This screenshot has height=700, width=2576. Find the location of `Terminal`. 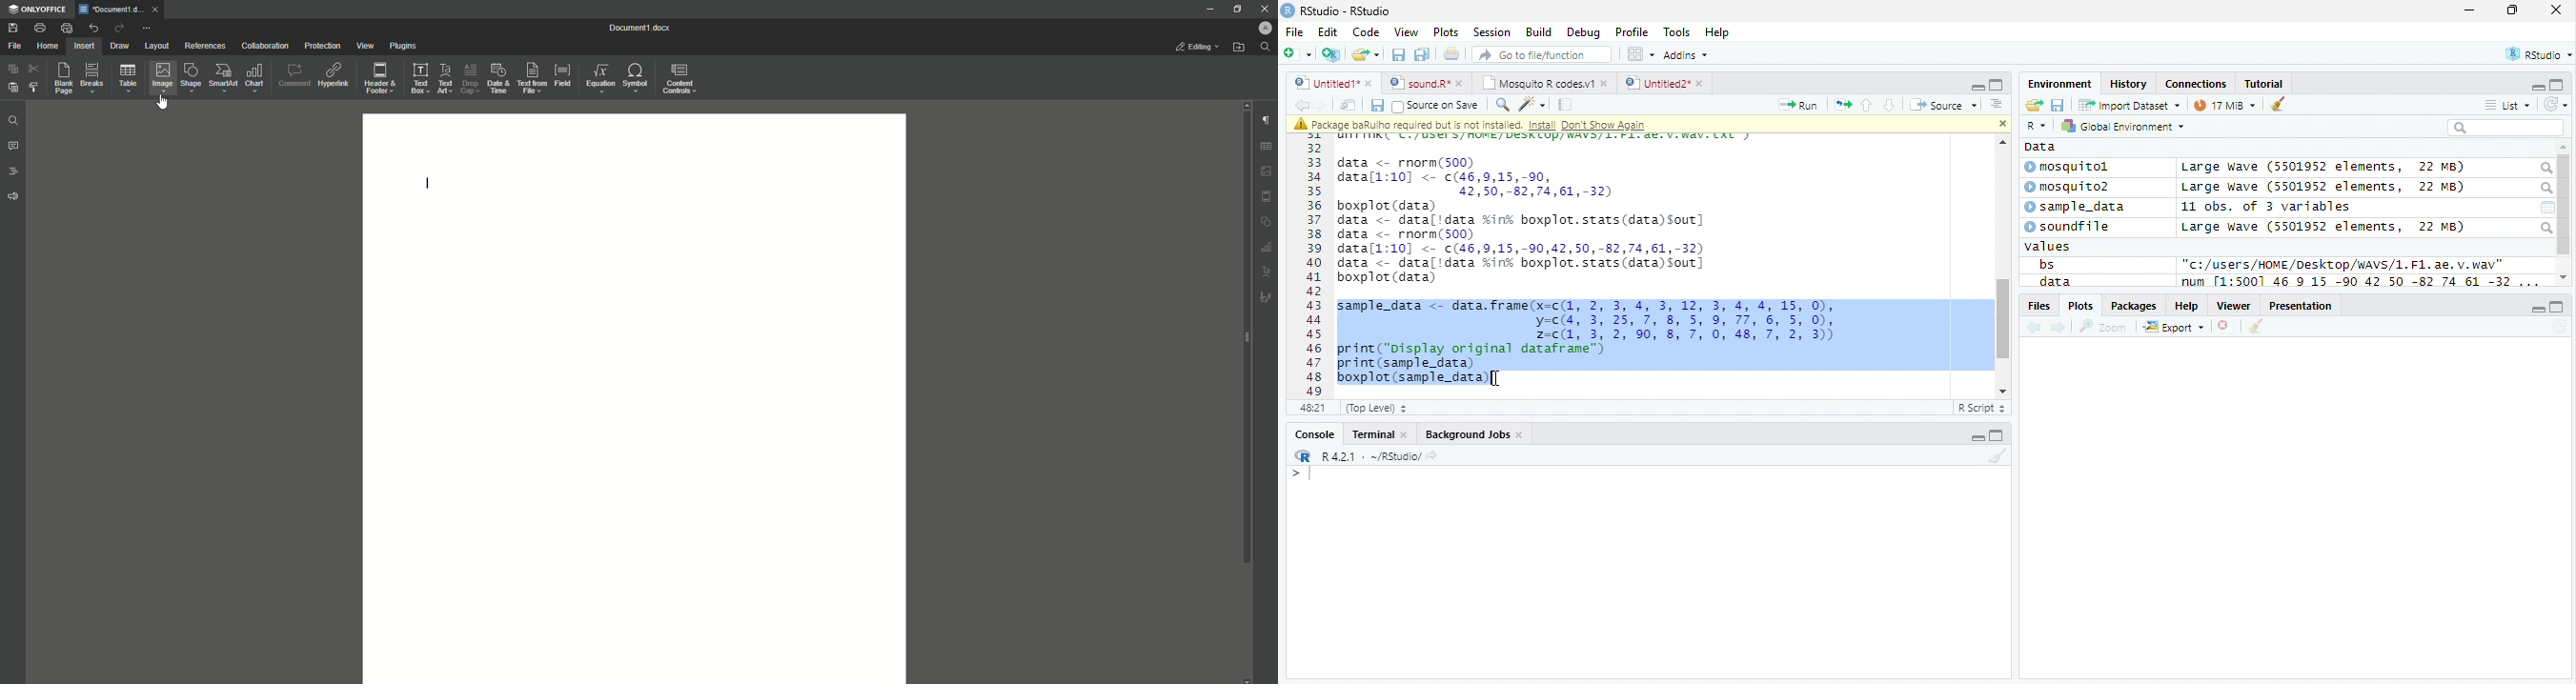

Terminal is located at coordinates (1377, 434).